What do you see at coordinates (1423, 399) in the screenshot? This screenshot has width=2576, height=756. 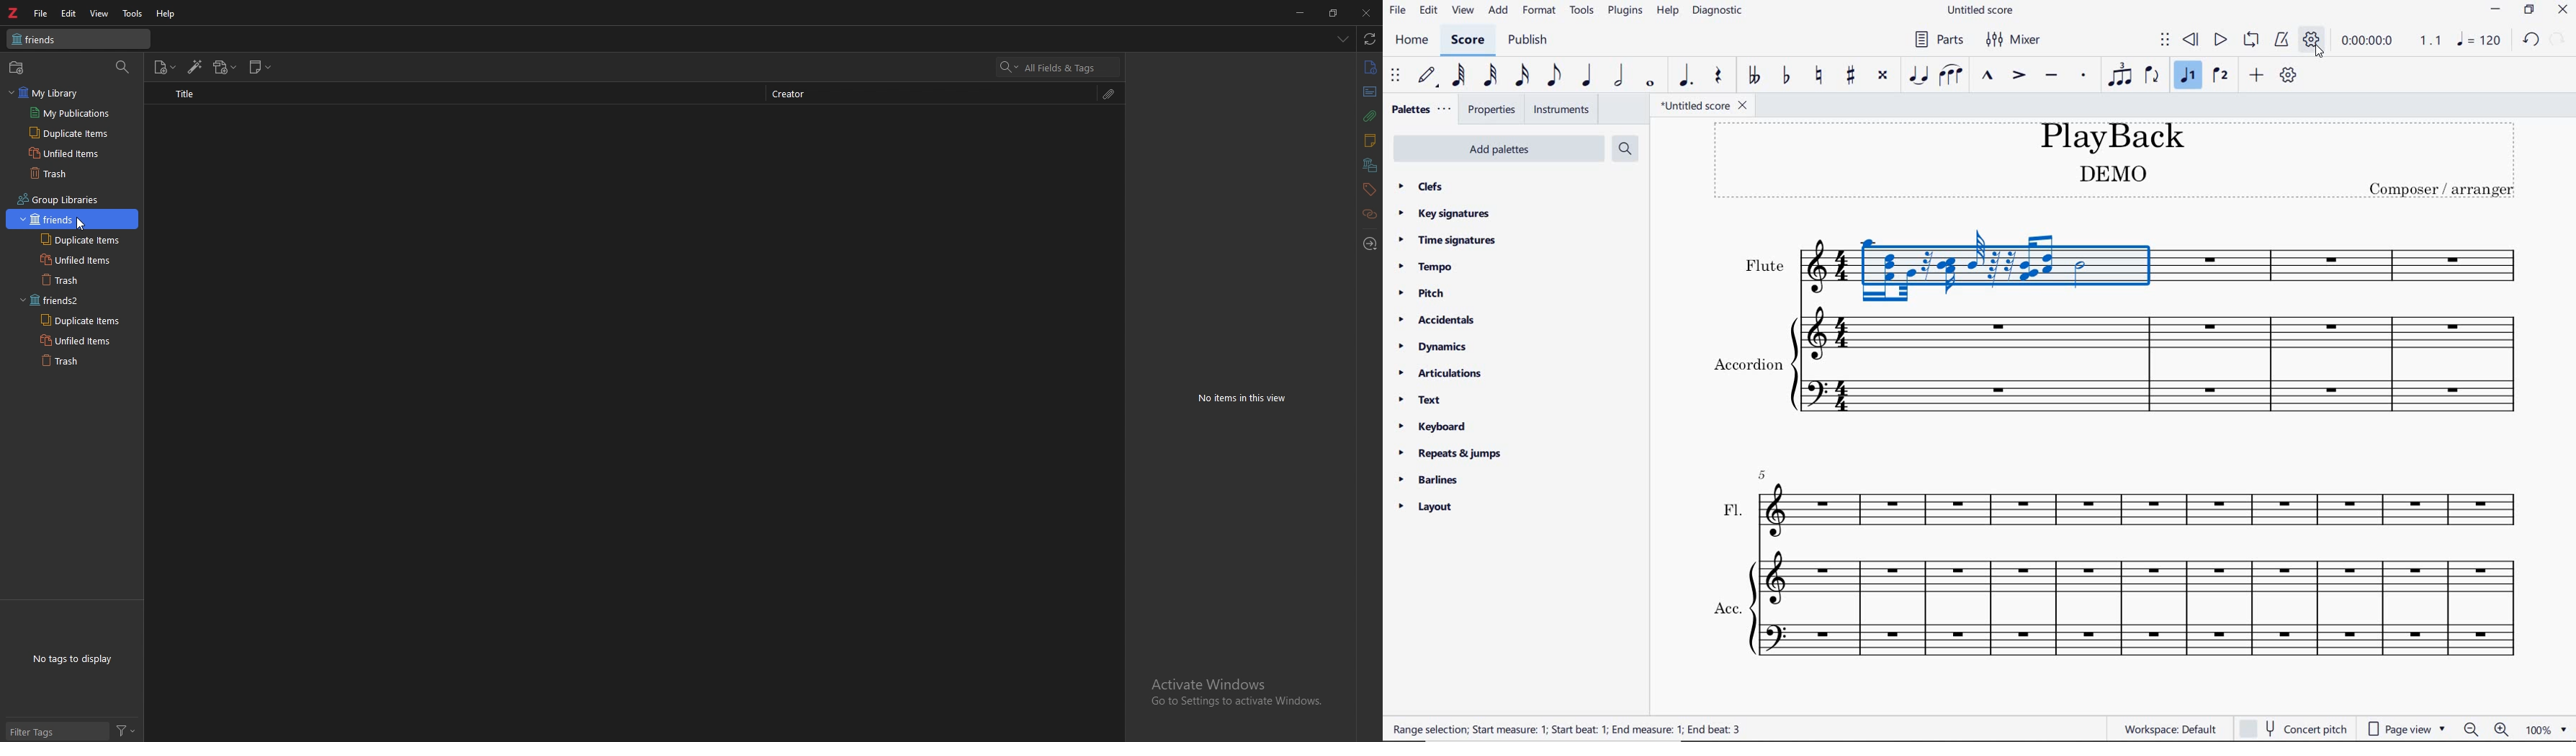 I see `text` at bounding box center [1423, 399].